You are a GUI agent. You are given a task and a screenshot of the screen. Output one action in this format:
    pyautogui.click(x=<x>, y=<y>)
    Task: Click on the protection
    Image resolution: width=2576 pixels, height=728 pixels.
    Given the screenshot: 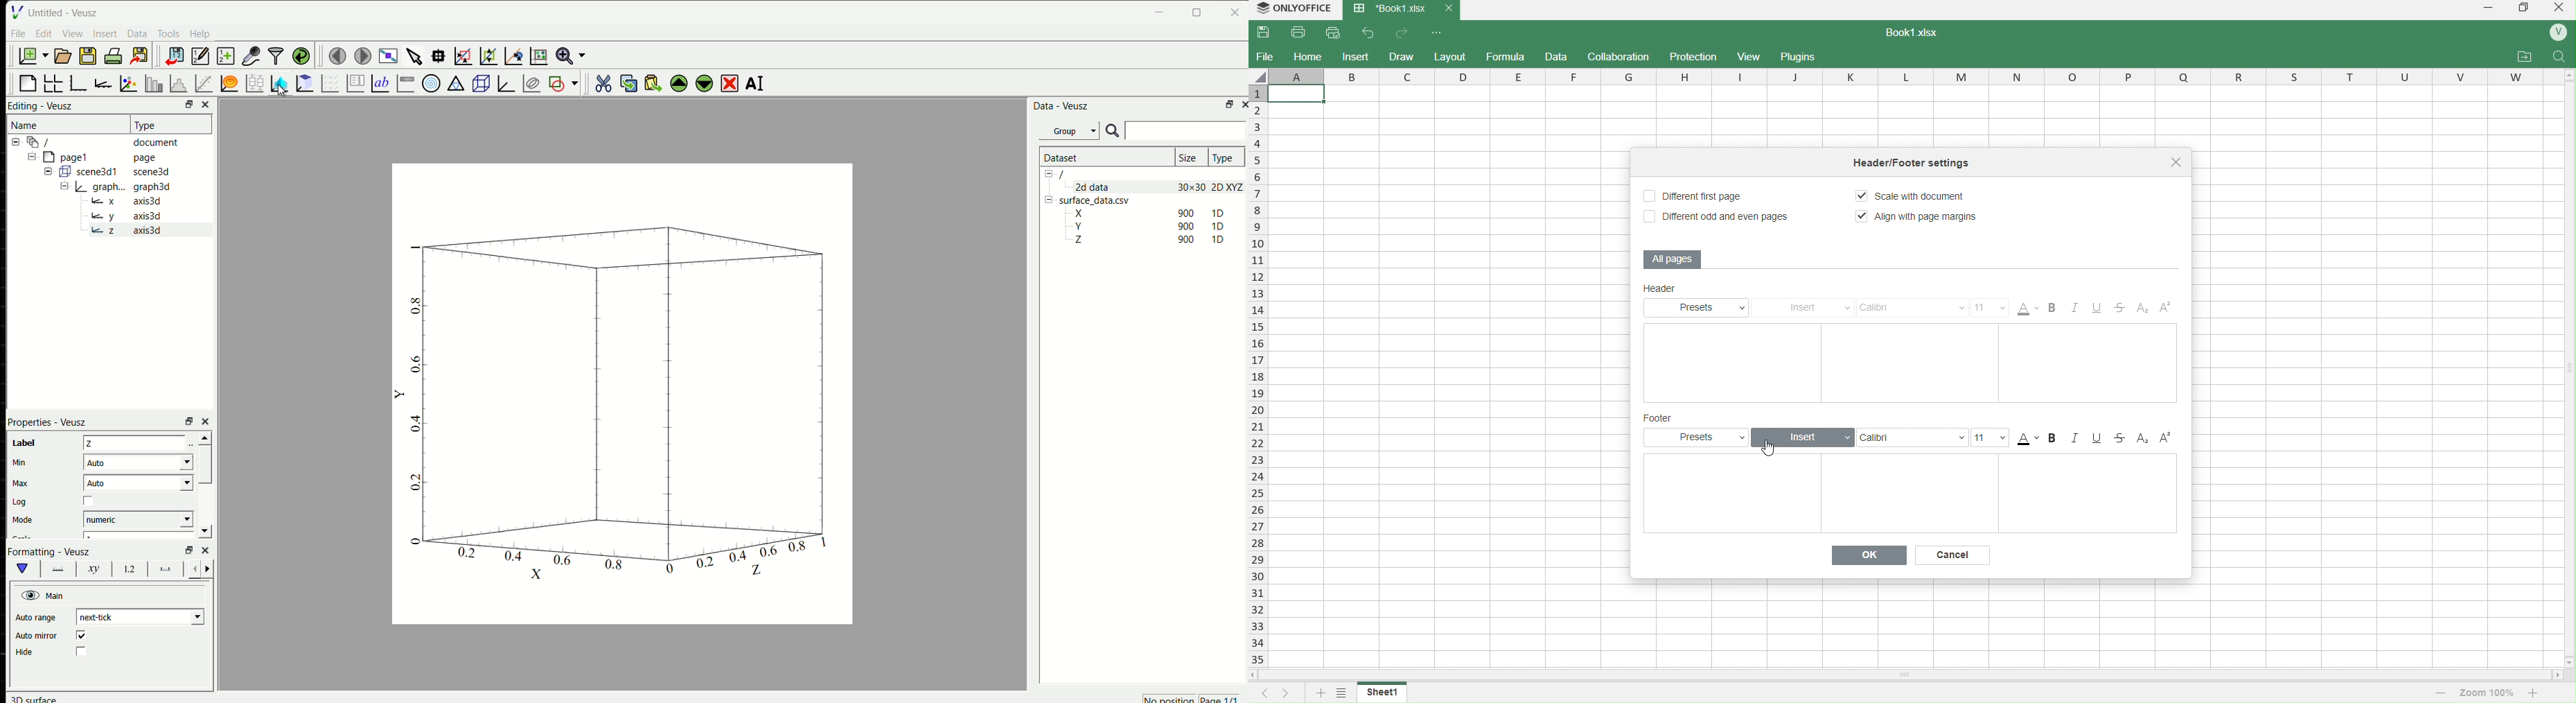 What is the action you would take?
    pyautogui.click(x=1691, y=56)
    